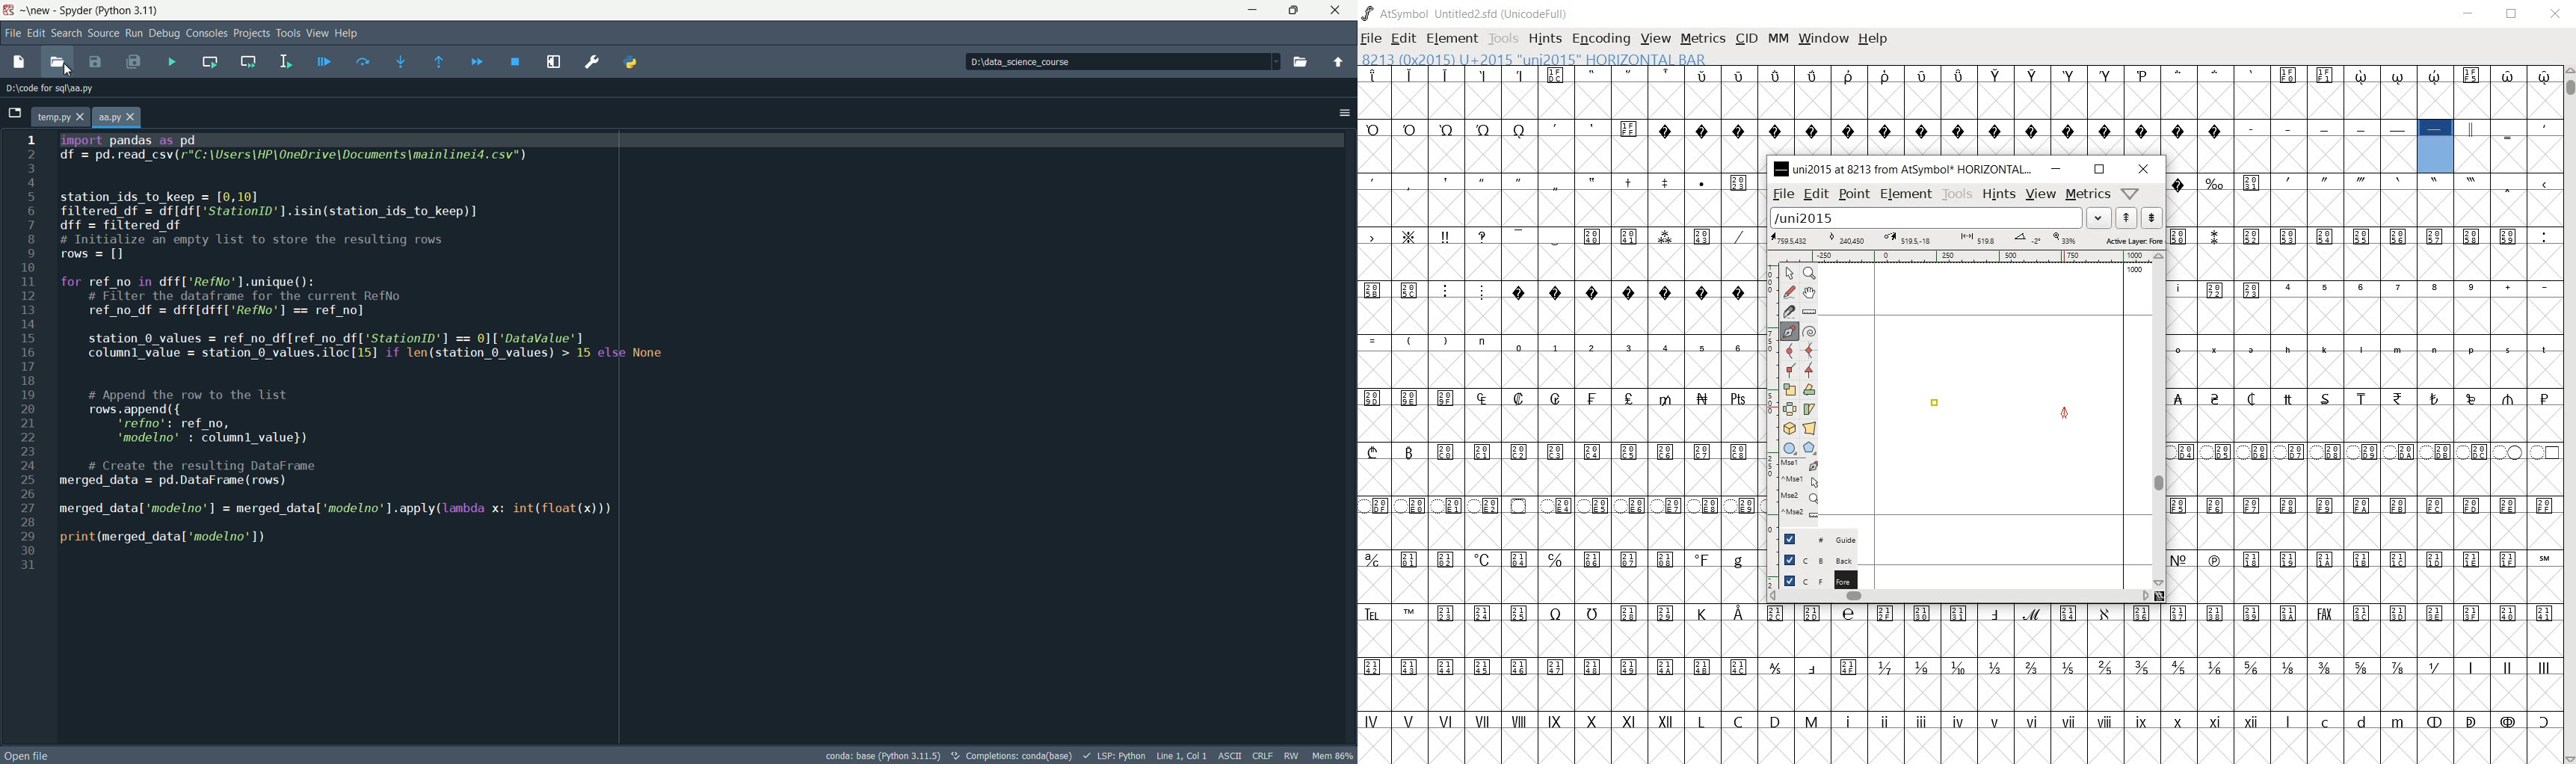 This screenshot has width=2576, height=784. I want to click on ELEMENT, so click(1453, 38).